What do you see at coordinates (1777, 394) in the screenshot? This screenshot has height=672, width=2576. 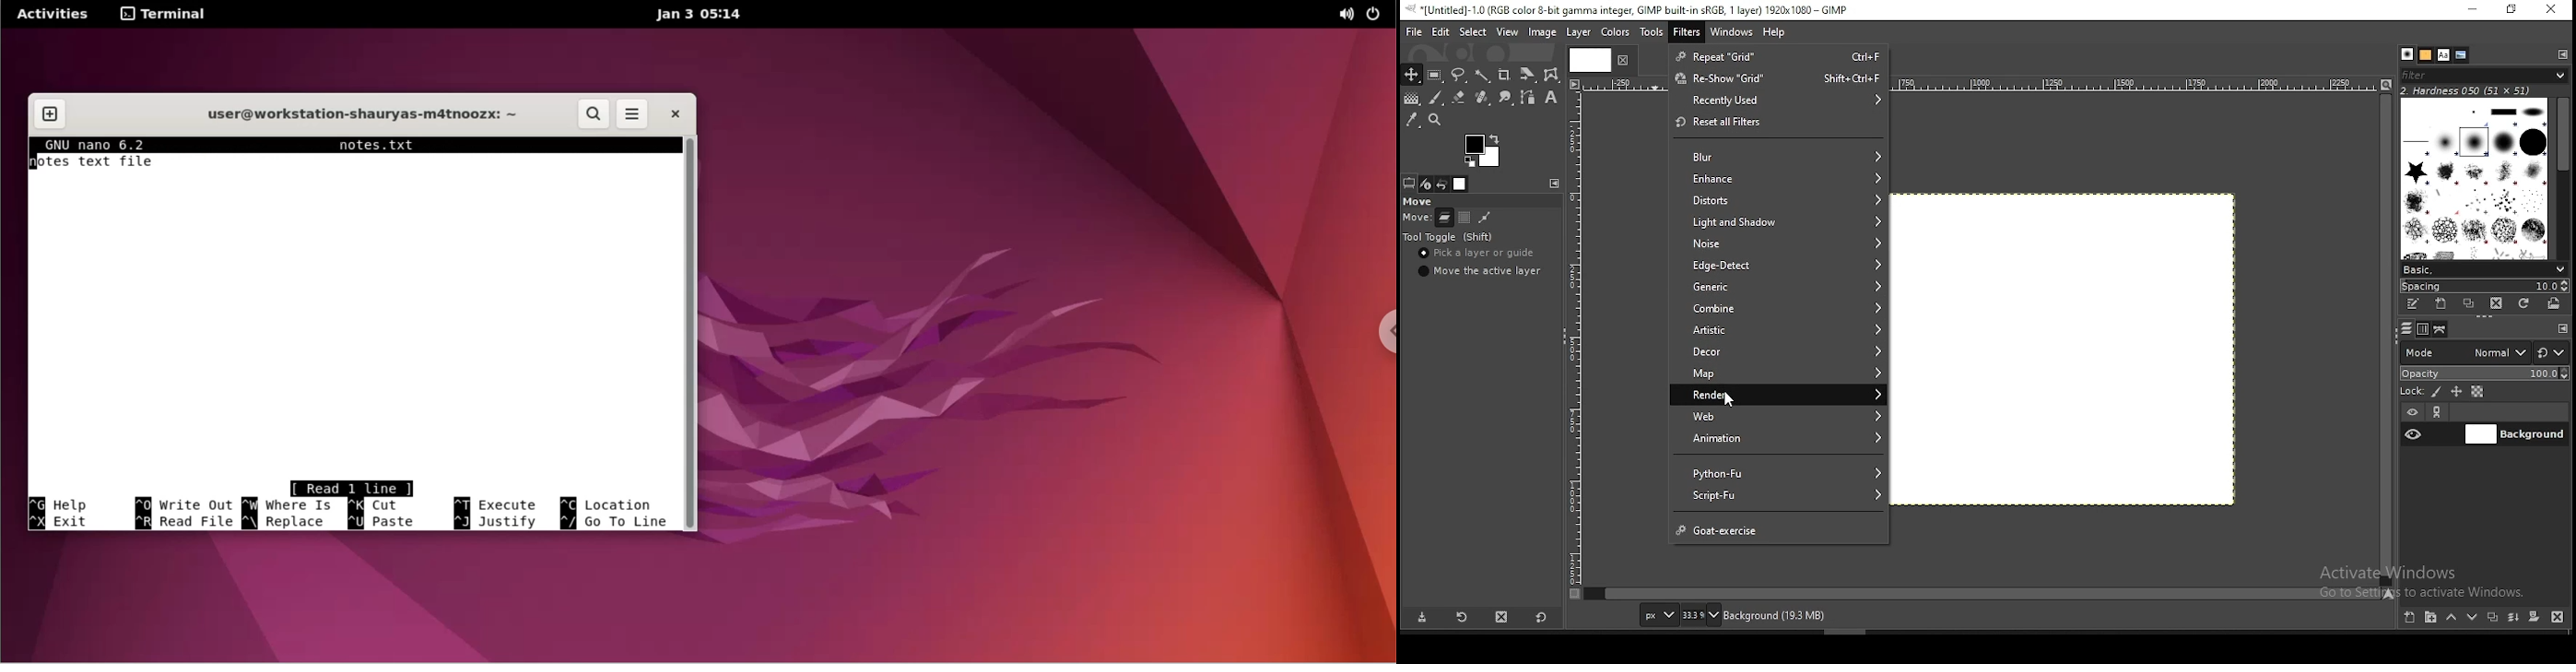 I see `render` at bounding box center [1777, 394].